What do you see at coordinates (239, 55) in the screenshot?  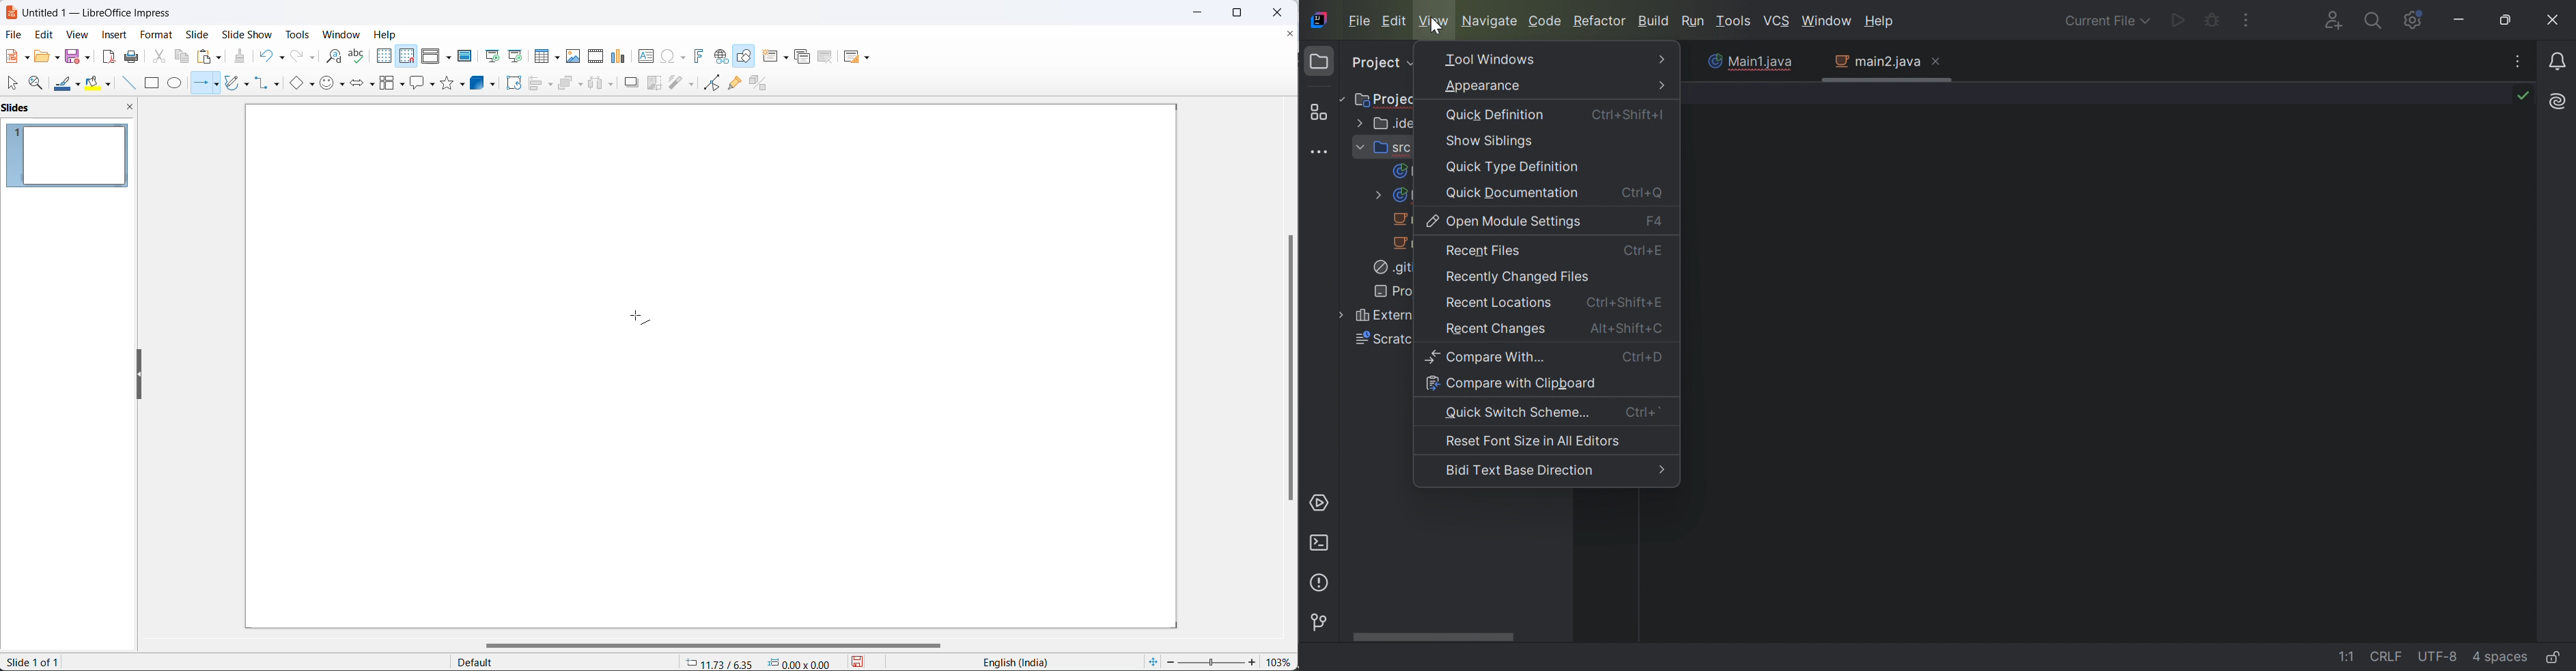 I see `clone formatting` at bounding box center [239, 55].